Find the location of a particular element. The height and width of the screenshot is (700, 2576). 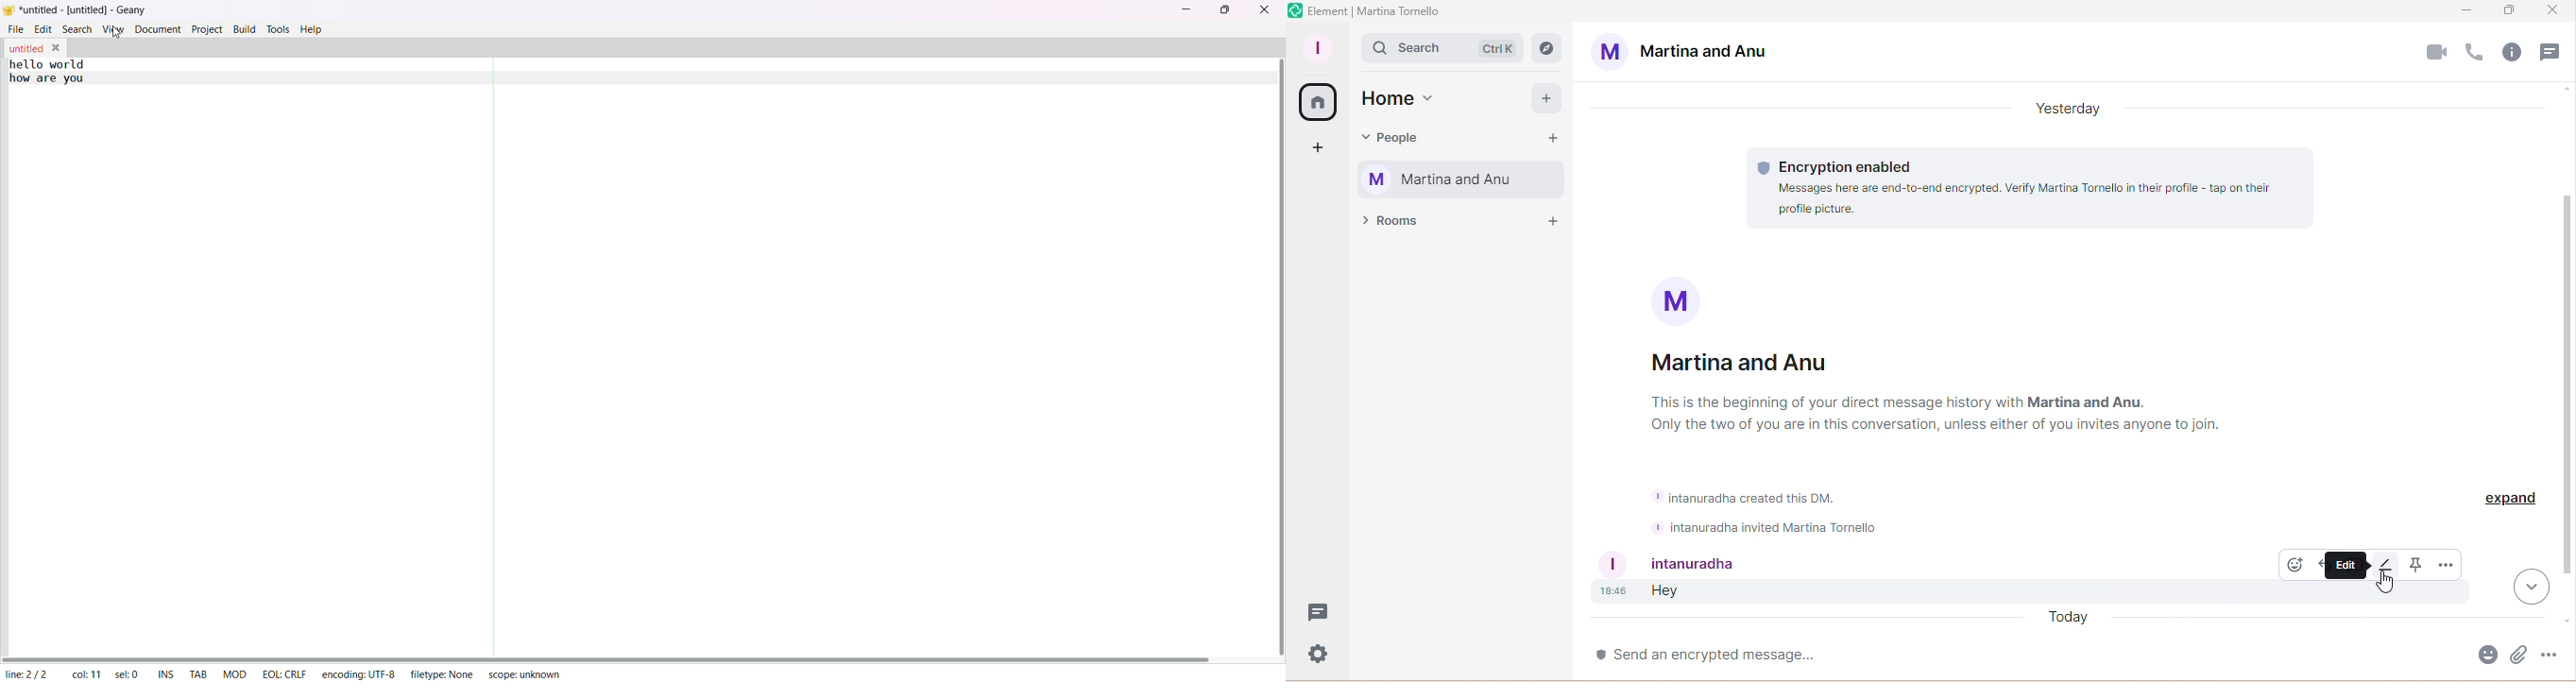

Only the two of you are in this conversation, unless either of you invites anyone to join. is located at coordinates (1920, 426).